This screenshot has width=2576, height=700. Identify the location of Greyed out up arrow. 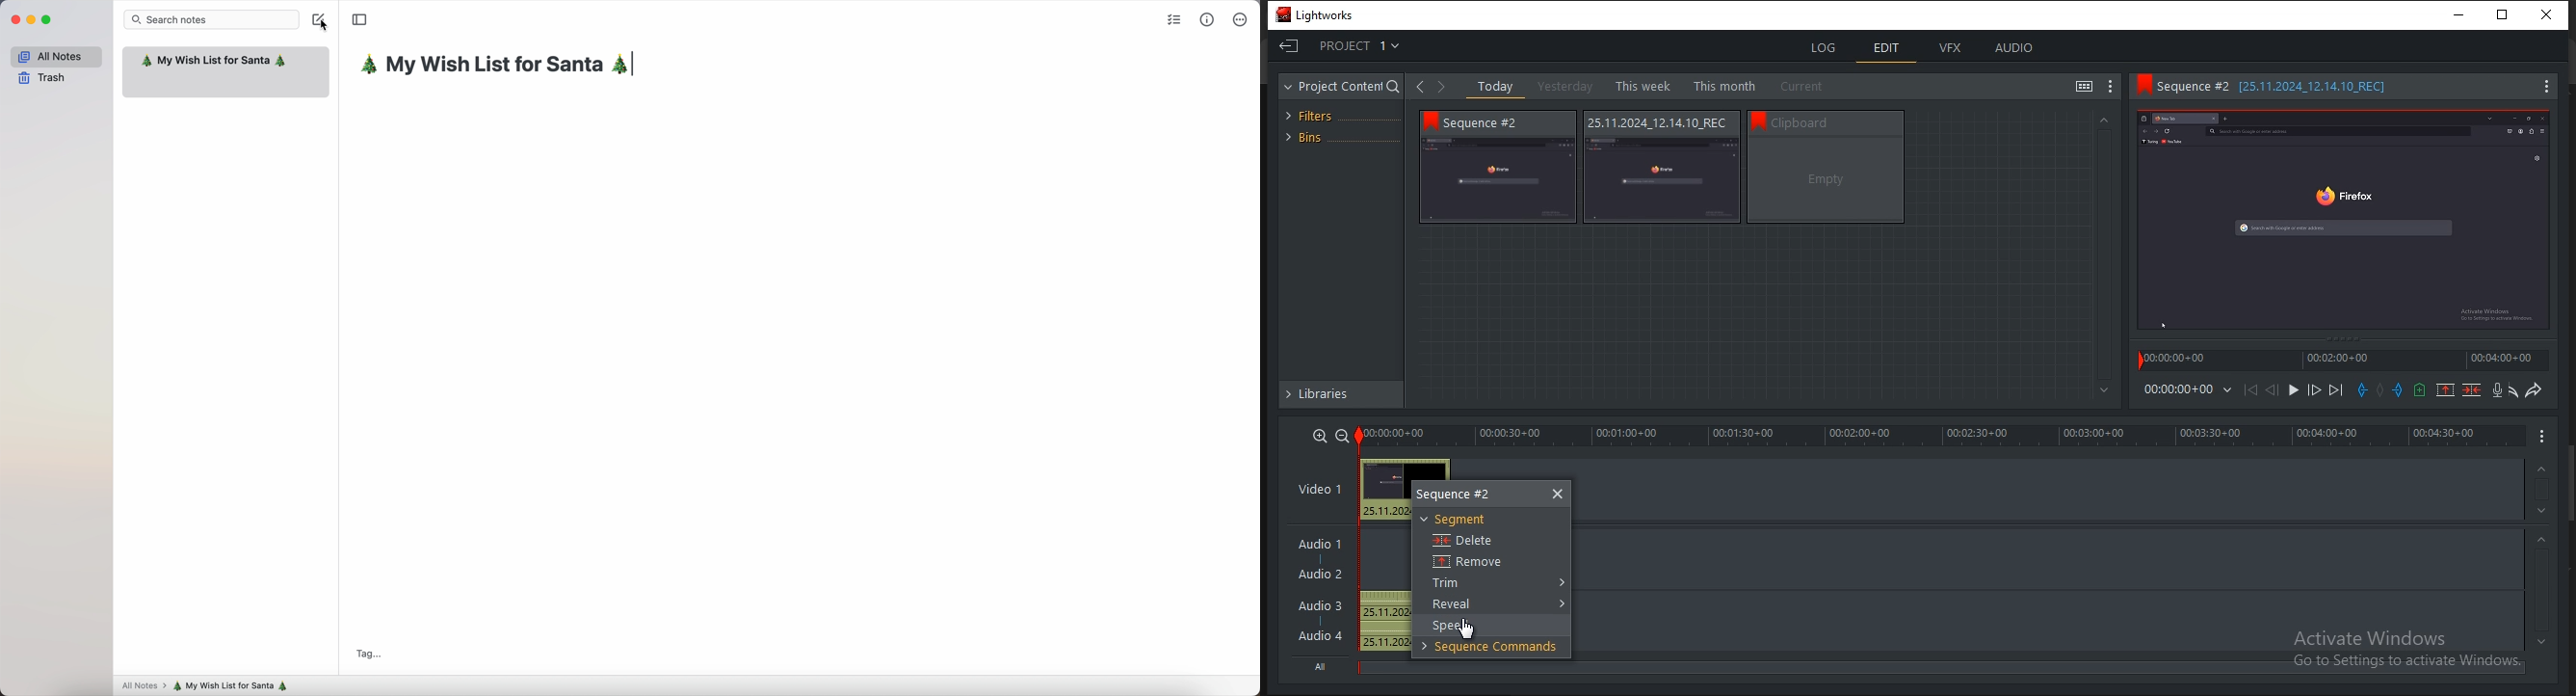
(2111, 120).